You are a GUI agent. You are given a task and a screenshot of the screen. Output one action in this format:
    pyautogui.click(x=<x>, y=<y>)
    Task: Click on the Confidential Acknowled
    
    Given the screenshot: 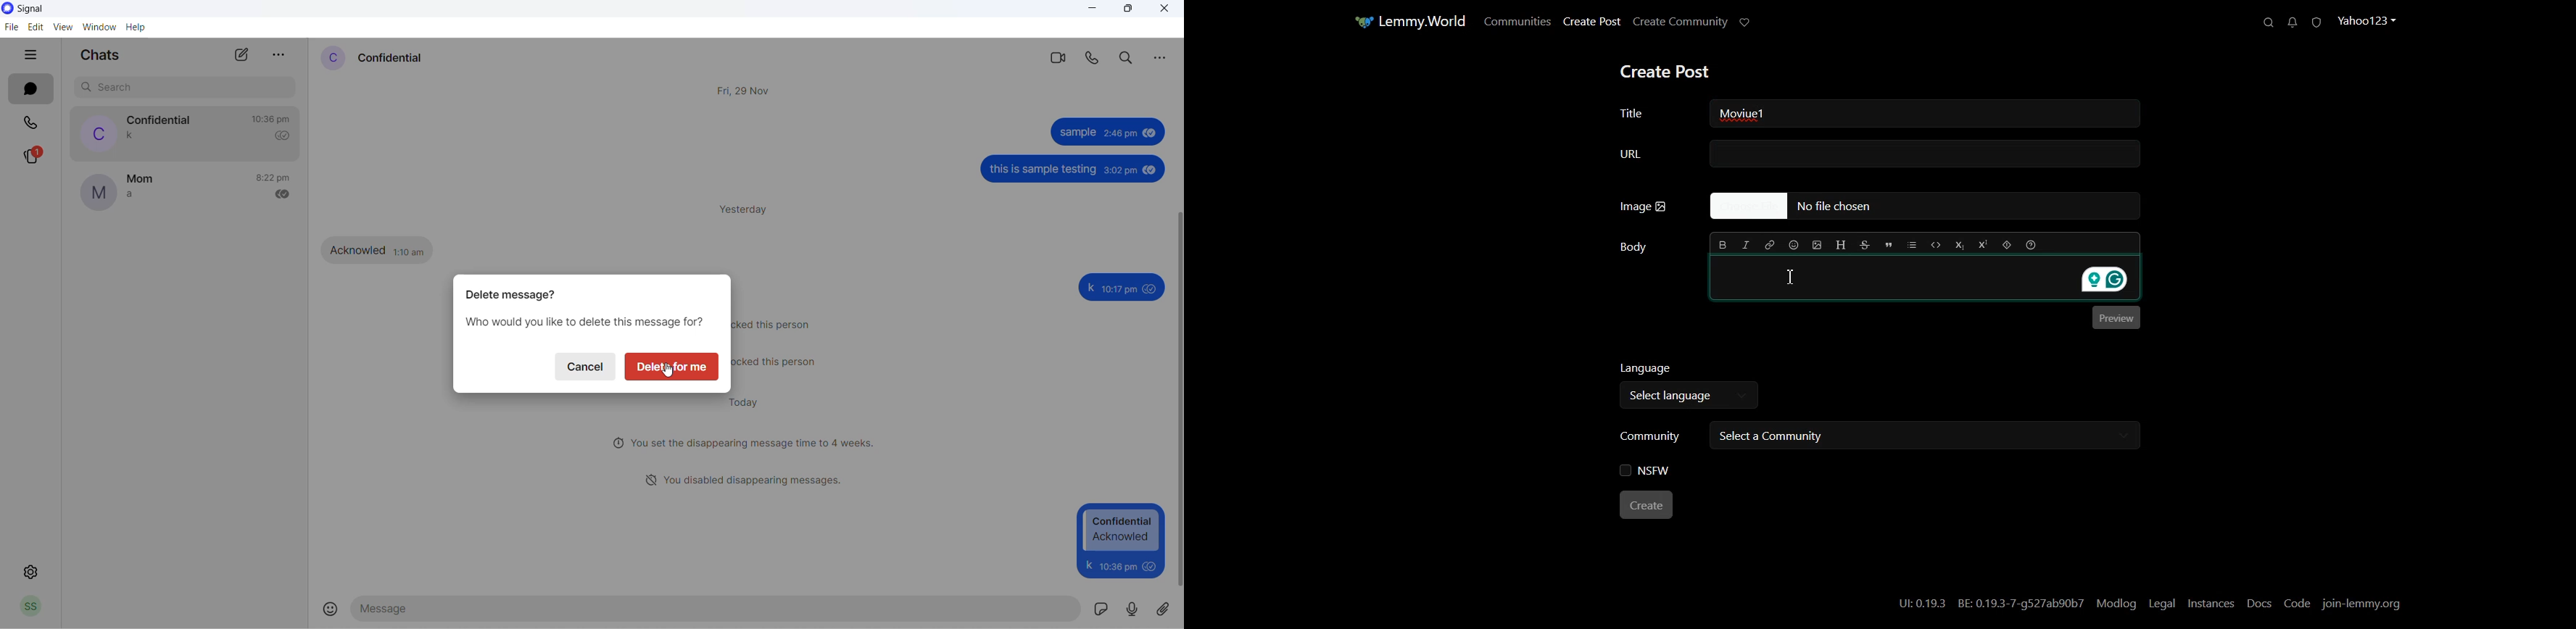 What is the action you would take?
    pyautogui.click(x=1122, y=530)
    